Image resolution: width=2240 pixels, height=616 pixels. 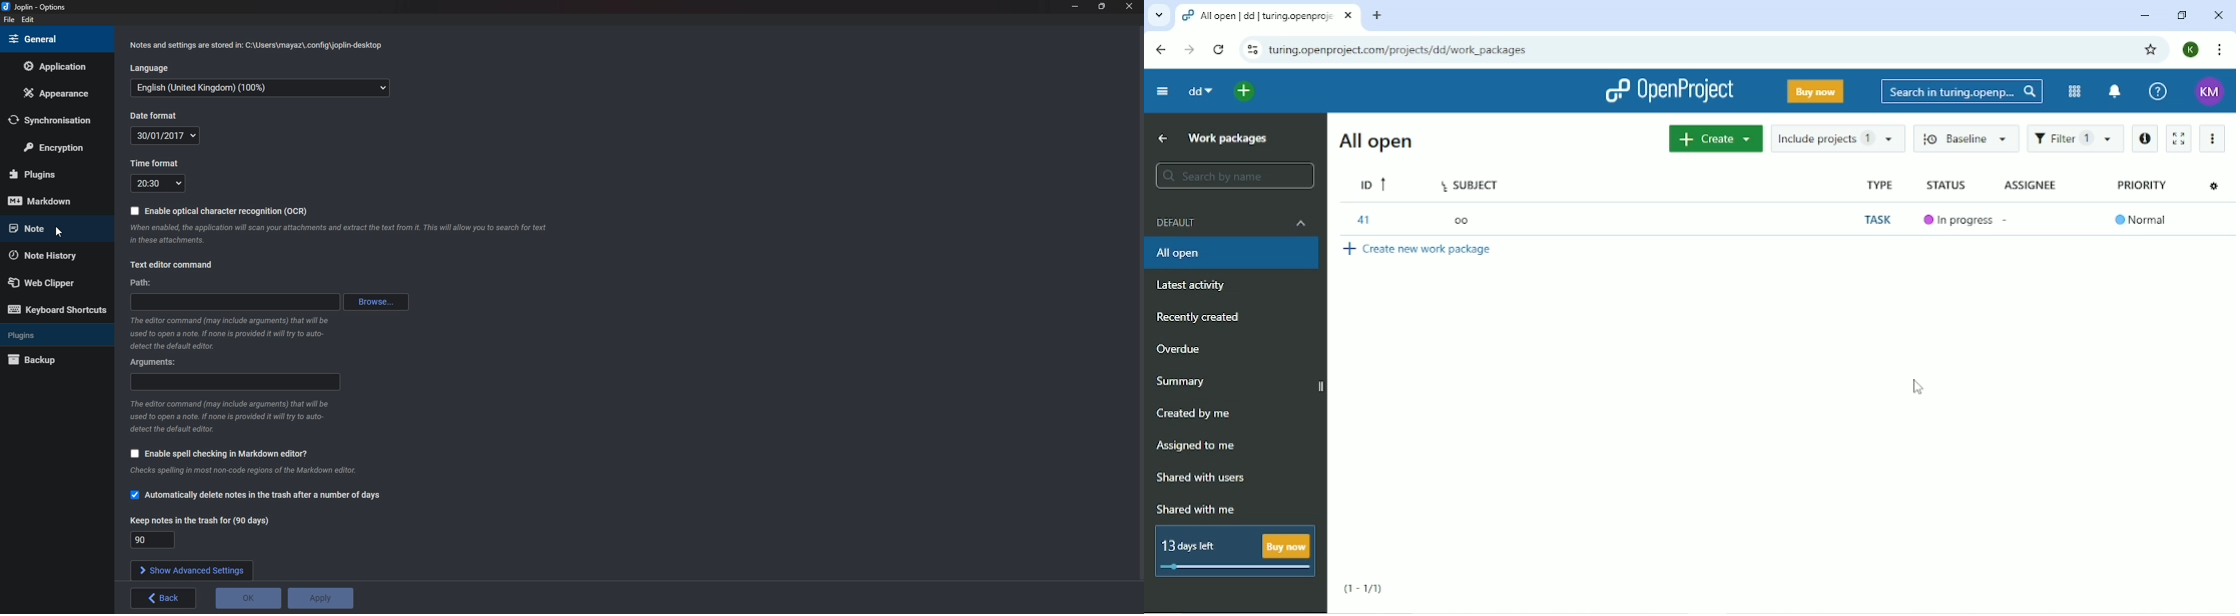 What do you see at coordinates (157, 68) in the screenshot?
I see `Language` at bounding box center [157, 68].